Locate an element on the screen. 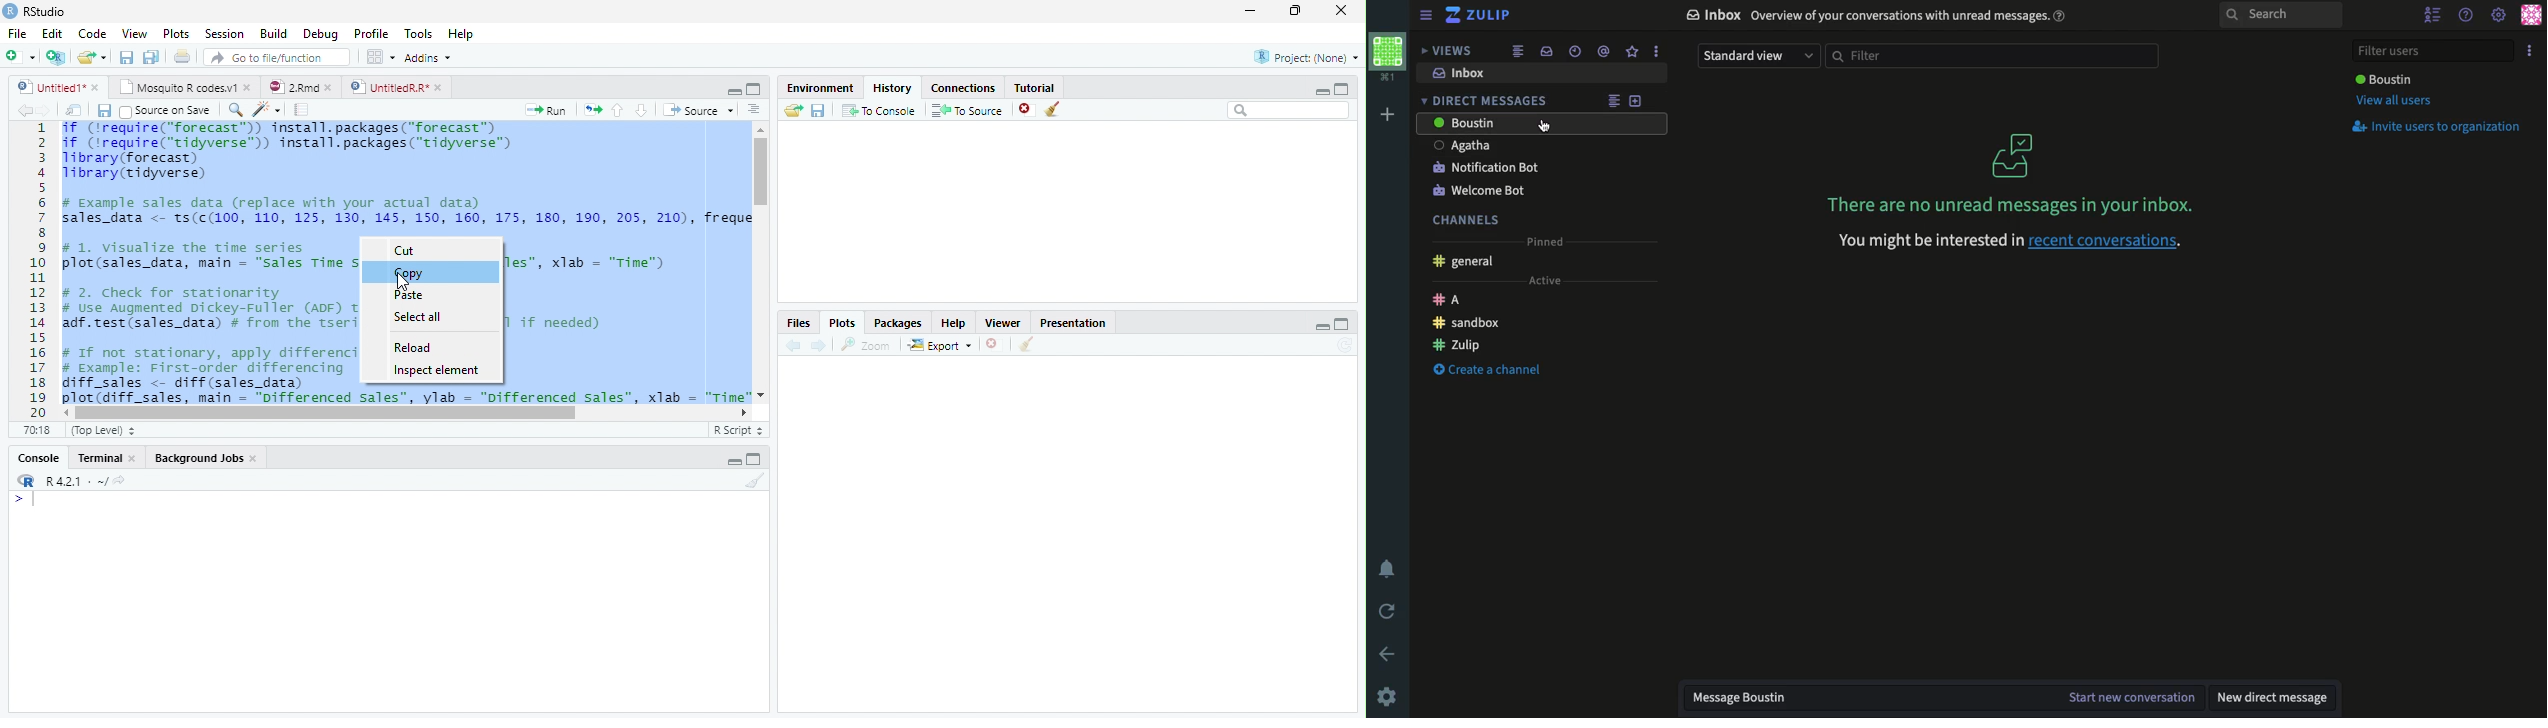  Previous is located at coordinates (22, 111).